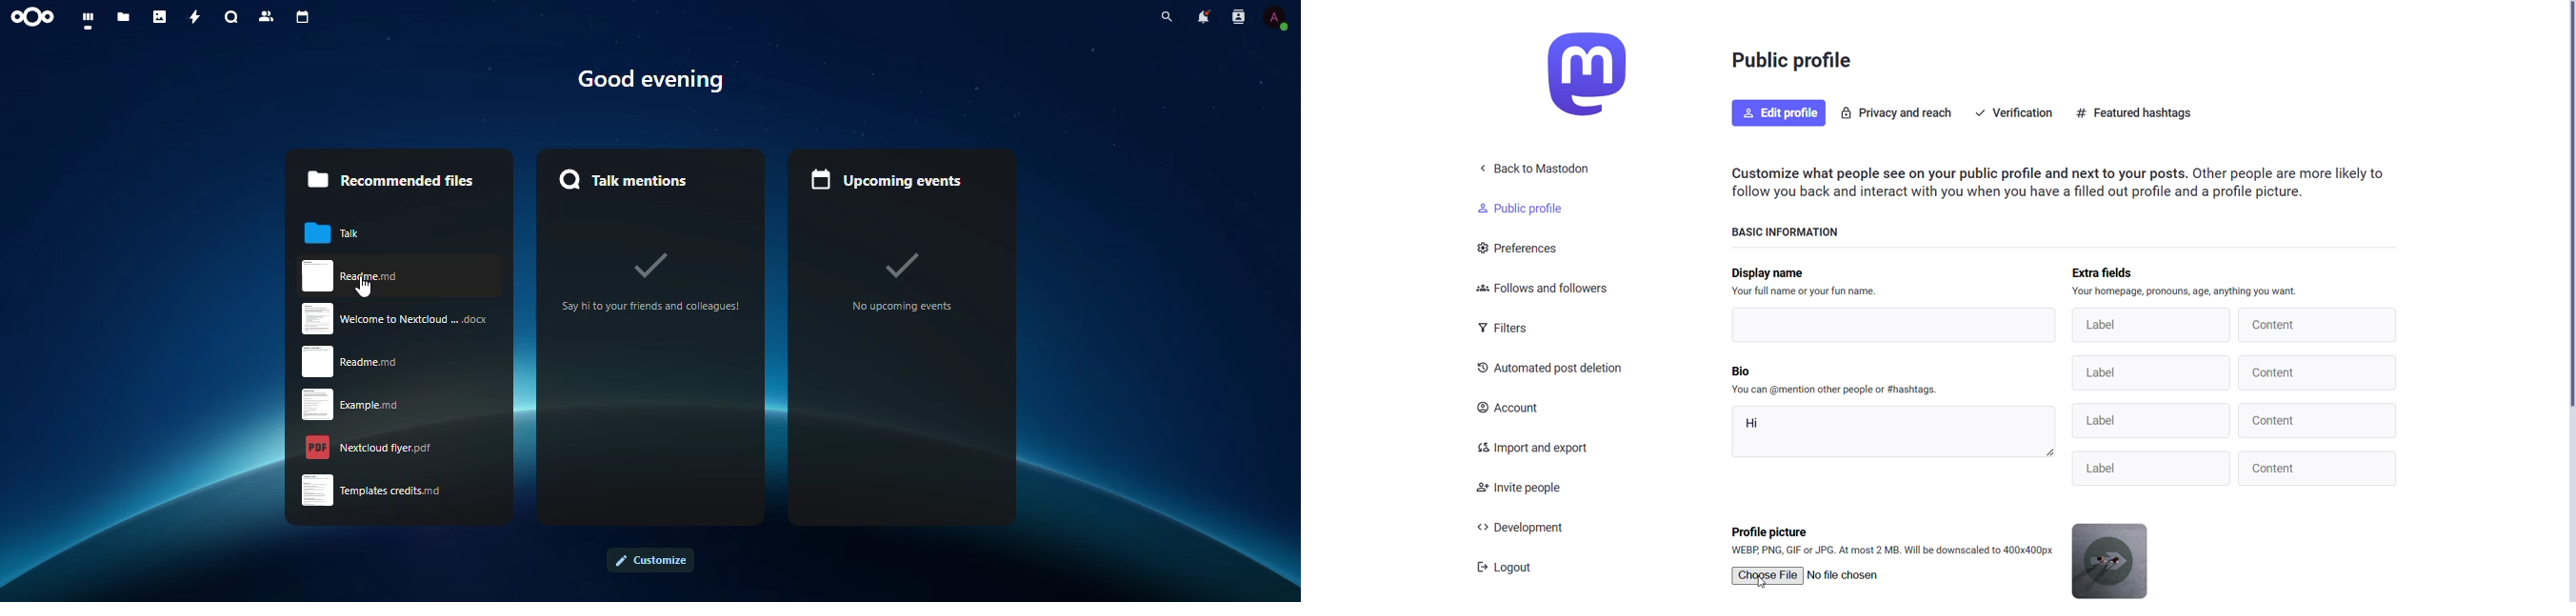 This screenshot has height=616, width=2576. I want to click on import and export, so click(1525, 447).